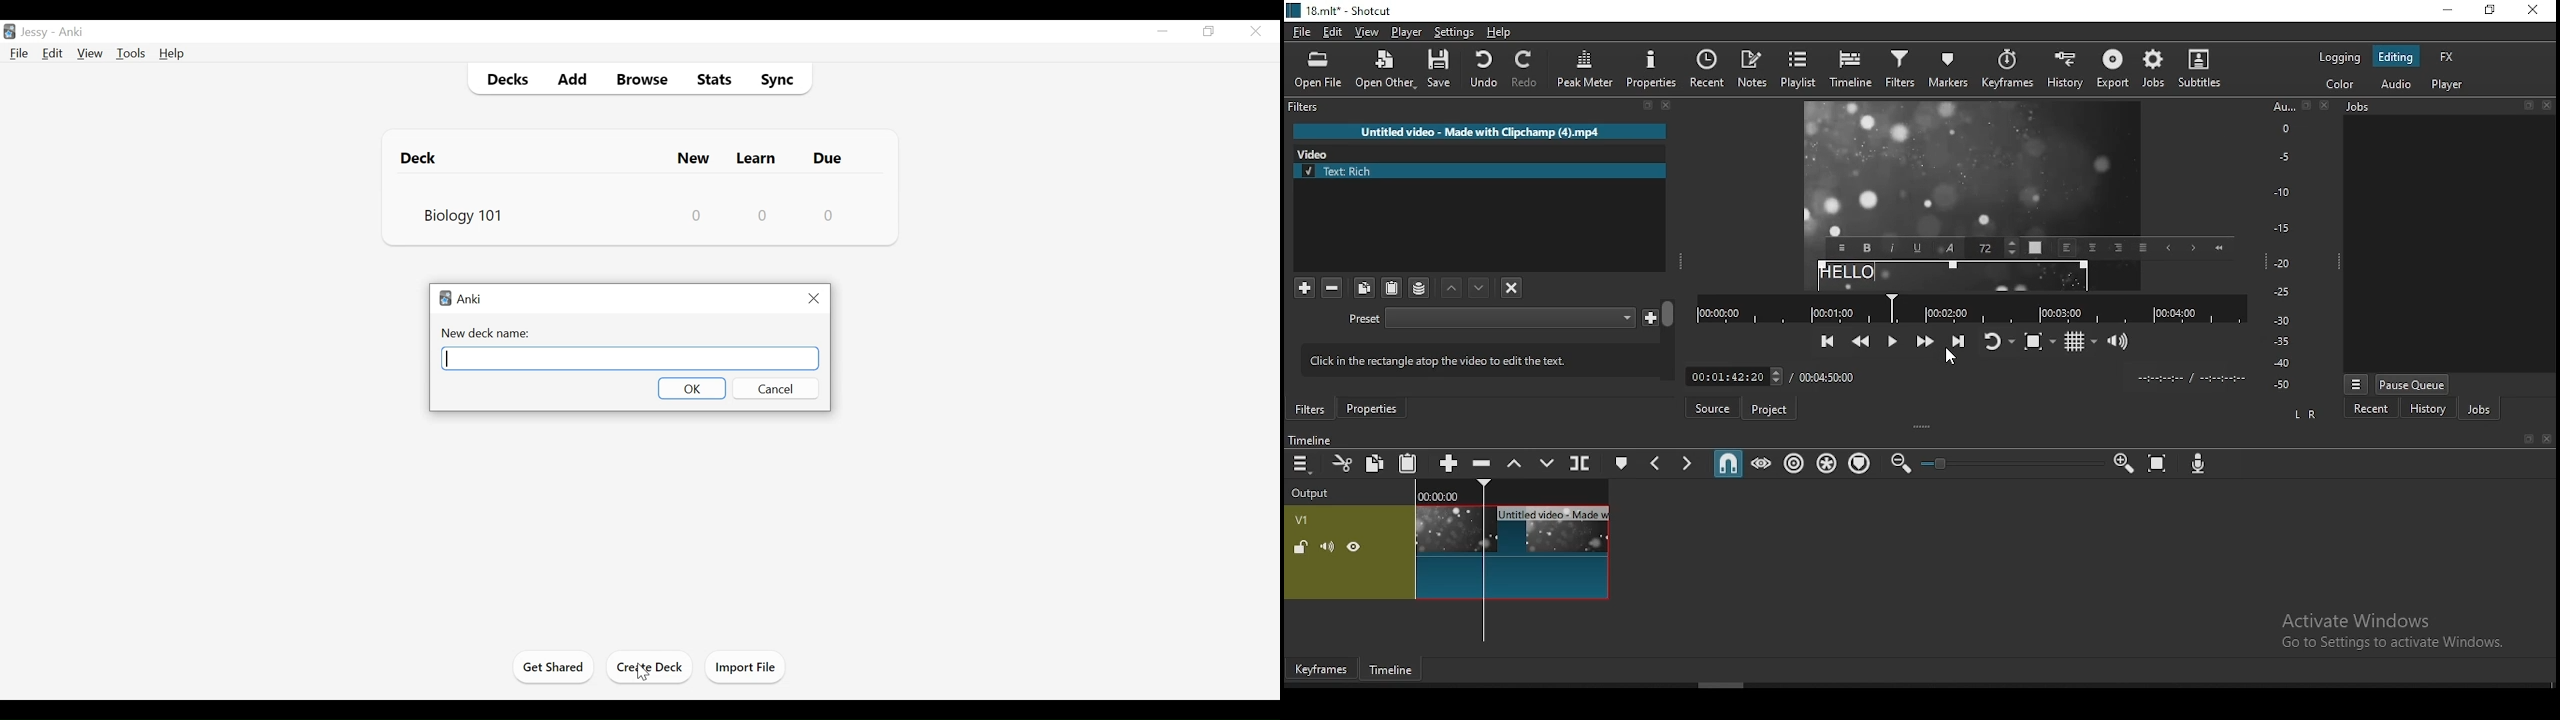  I want to click on L R, so click(2306, 415).